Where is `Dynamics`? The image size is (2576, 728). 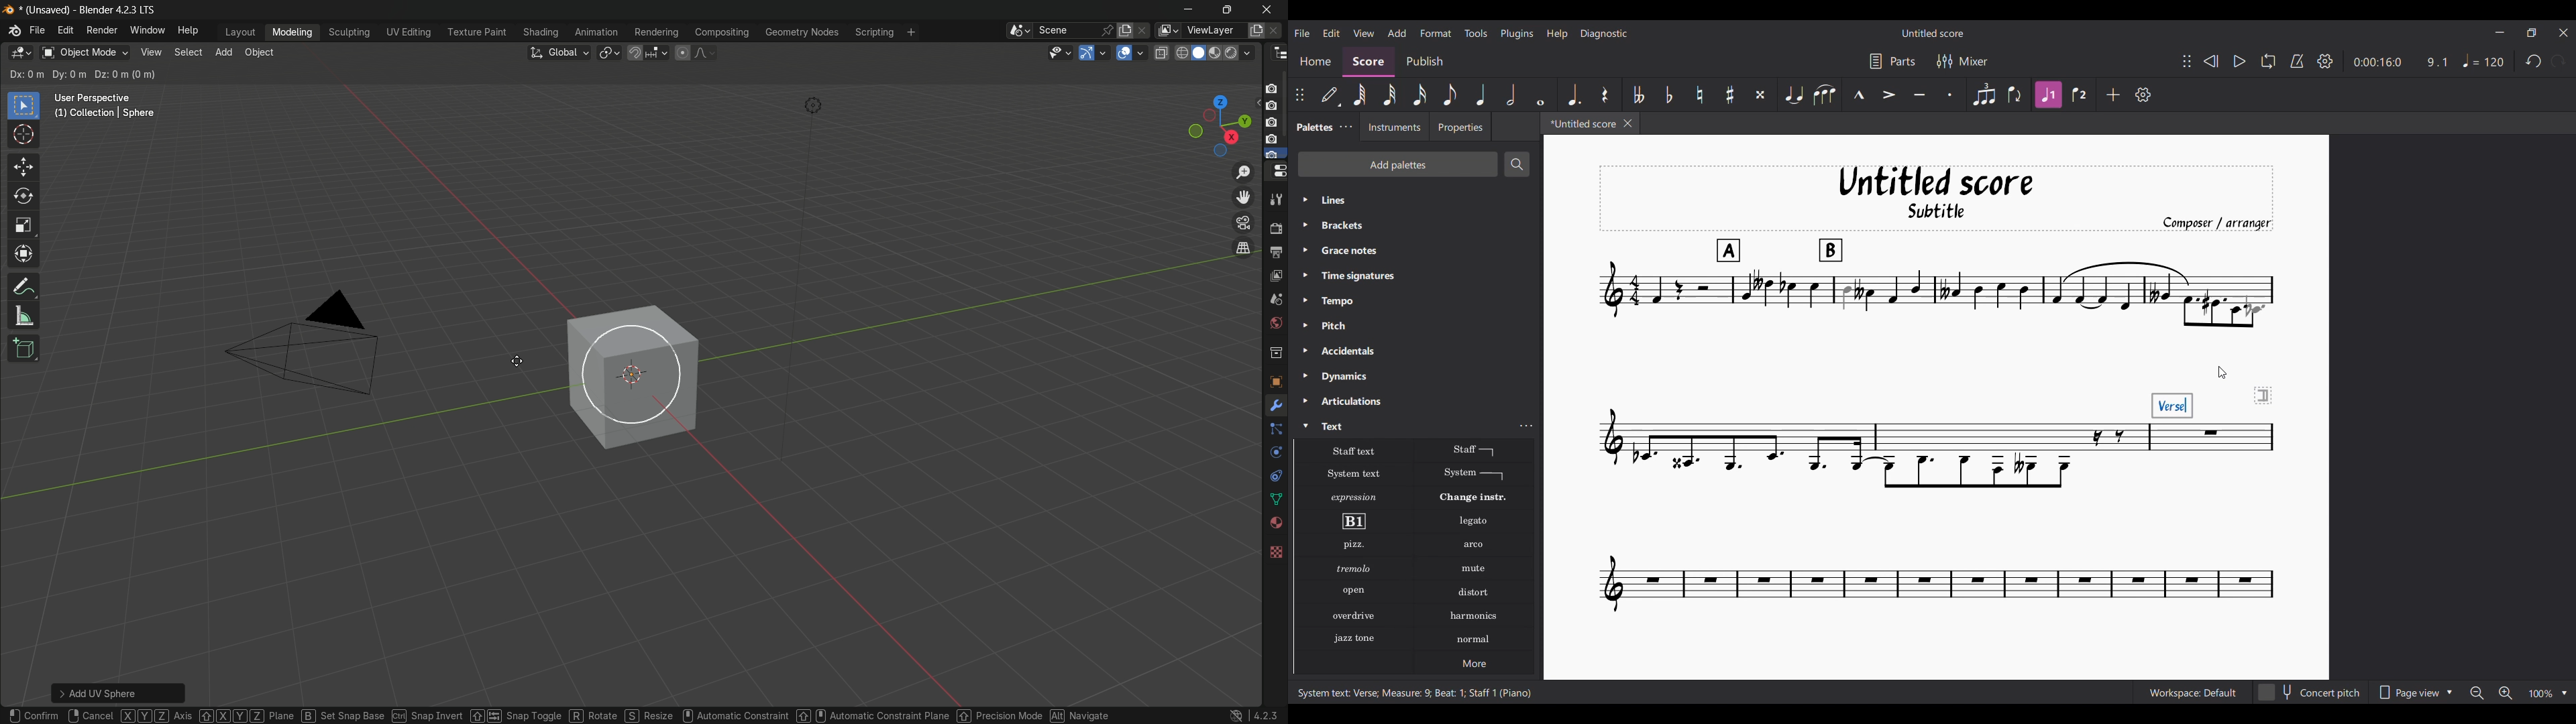 Dynamics is located at coordinates (1415, 377).